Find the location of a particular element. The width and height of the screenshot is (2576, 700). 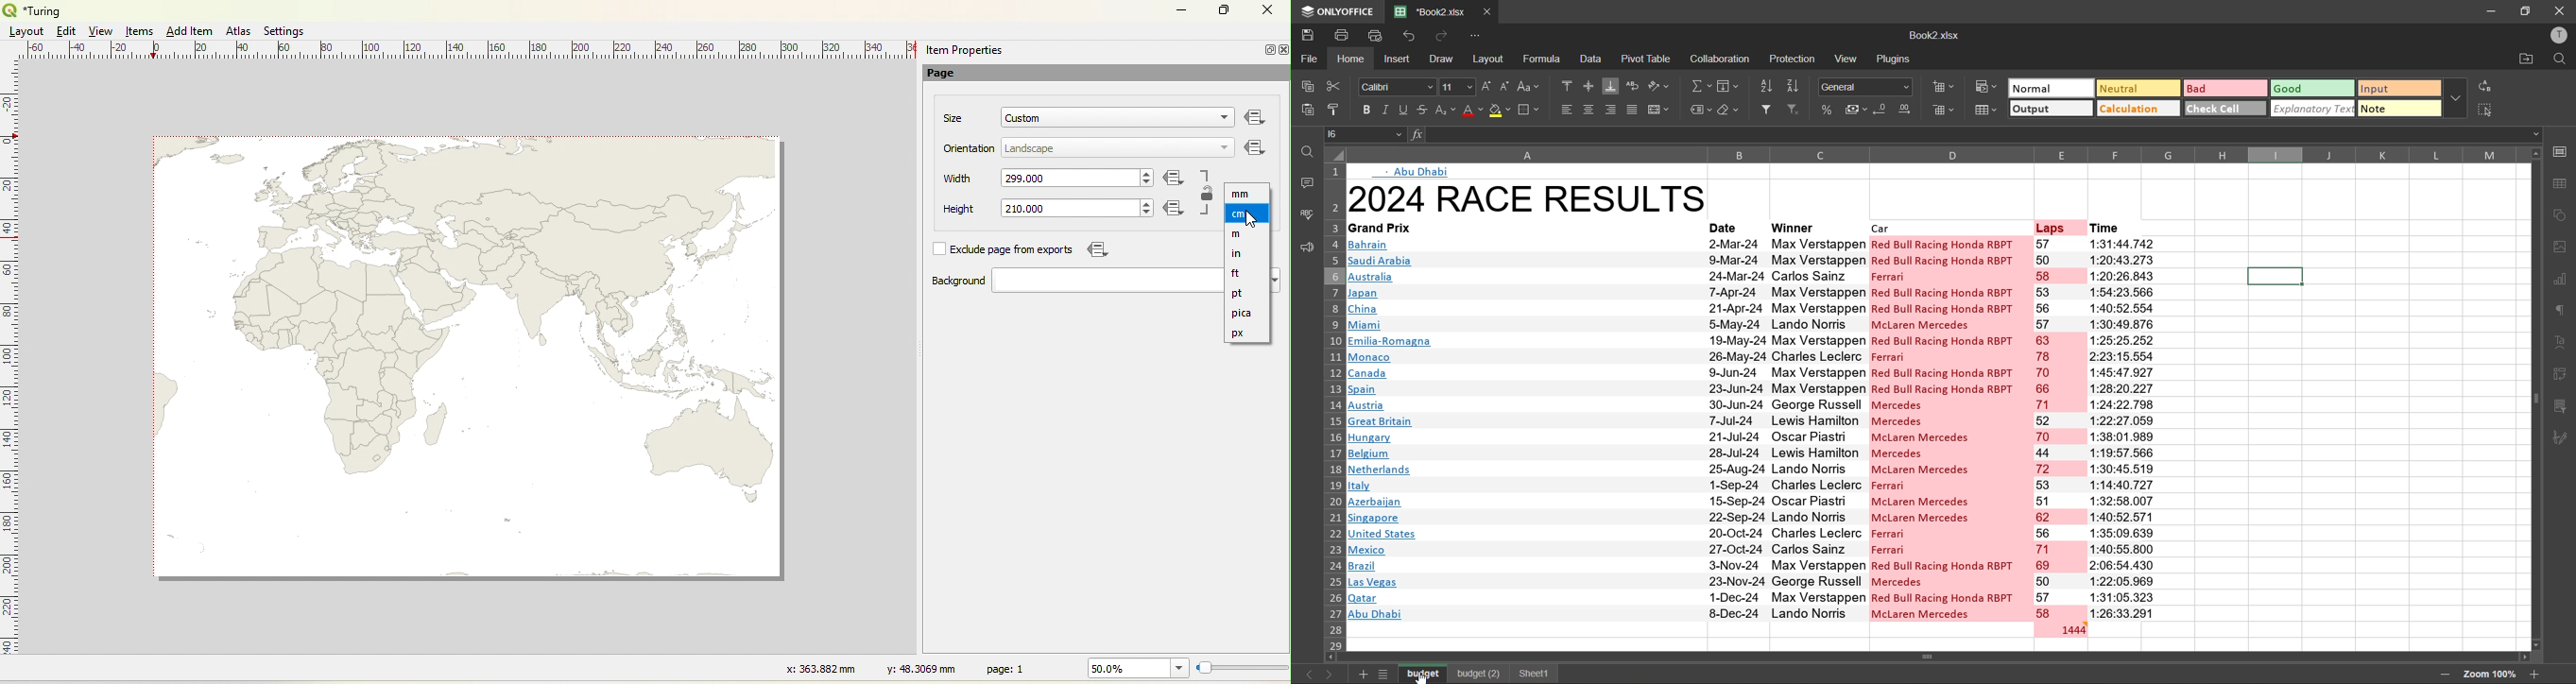

number format is located at coordinates (1868, 86).